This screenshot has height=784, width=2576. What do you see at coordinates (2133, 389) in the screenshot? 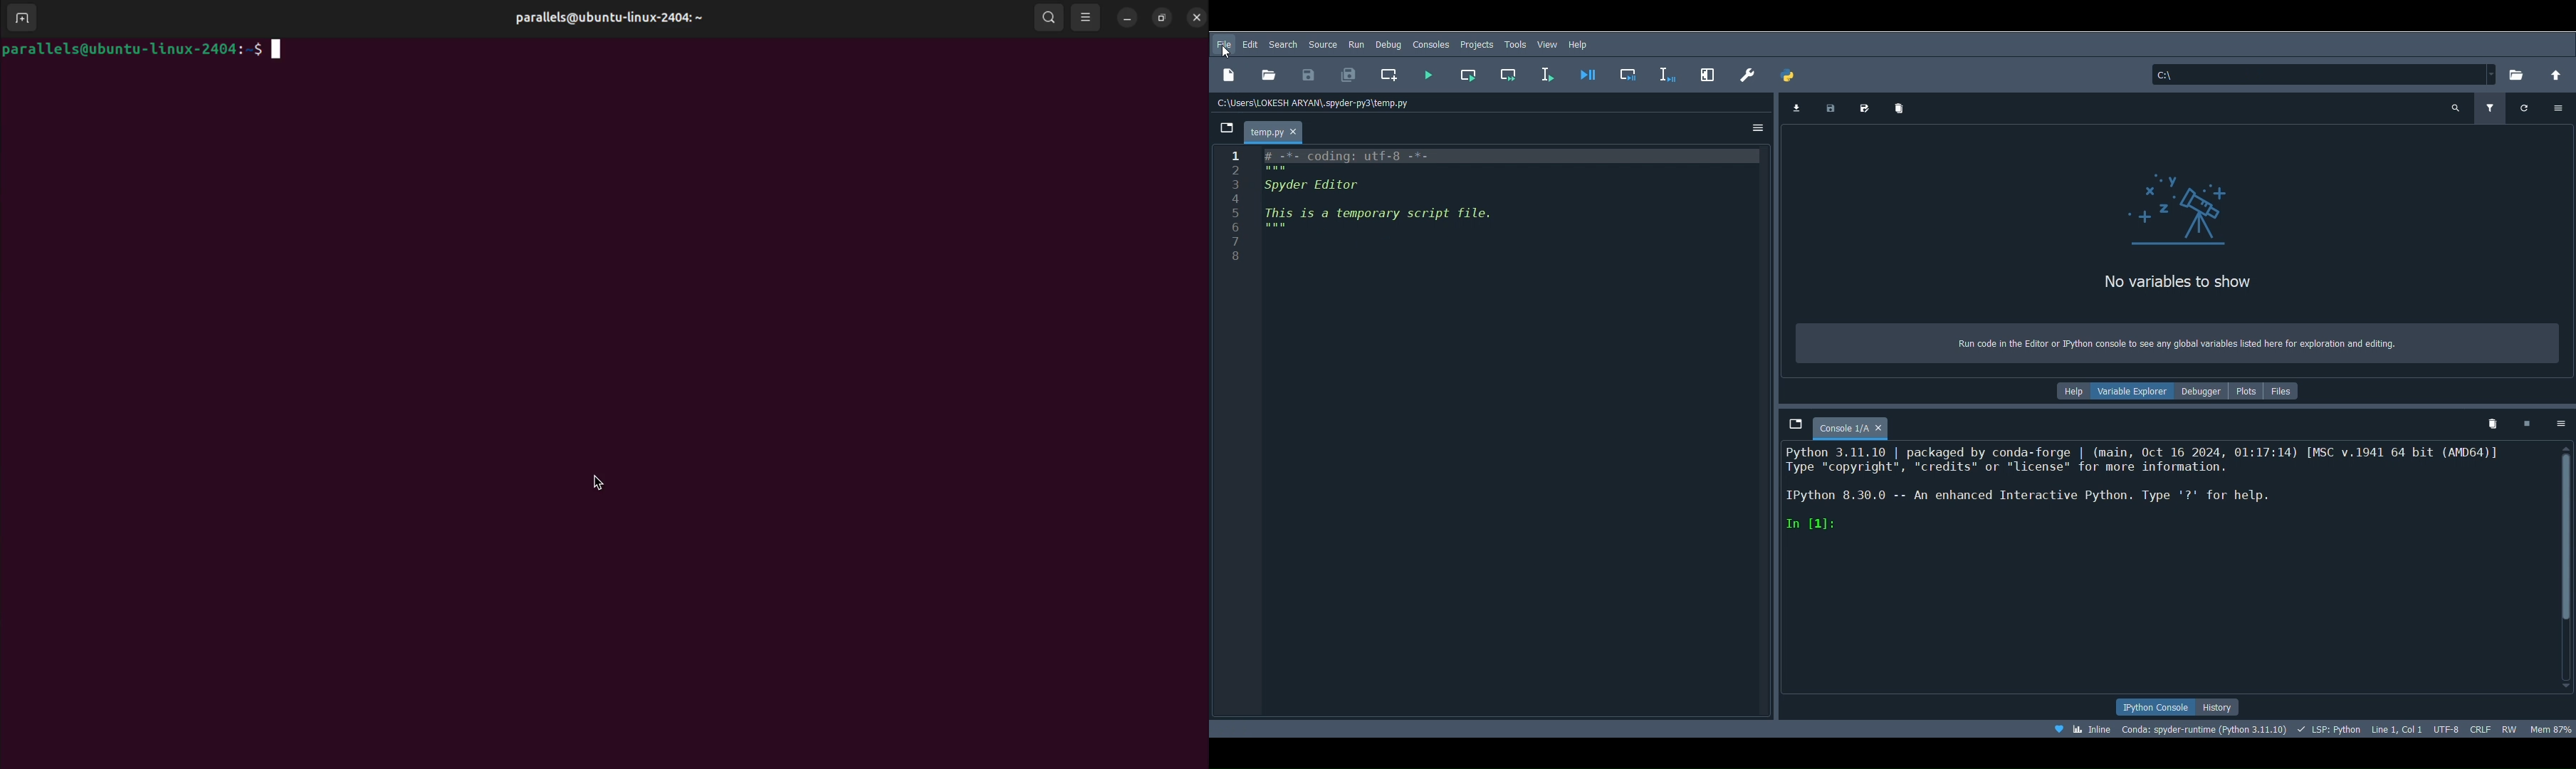
I see `Variable explorer` at bounding box center [2133, 389].